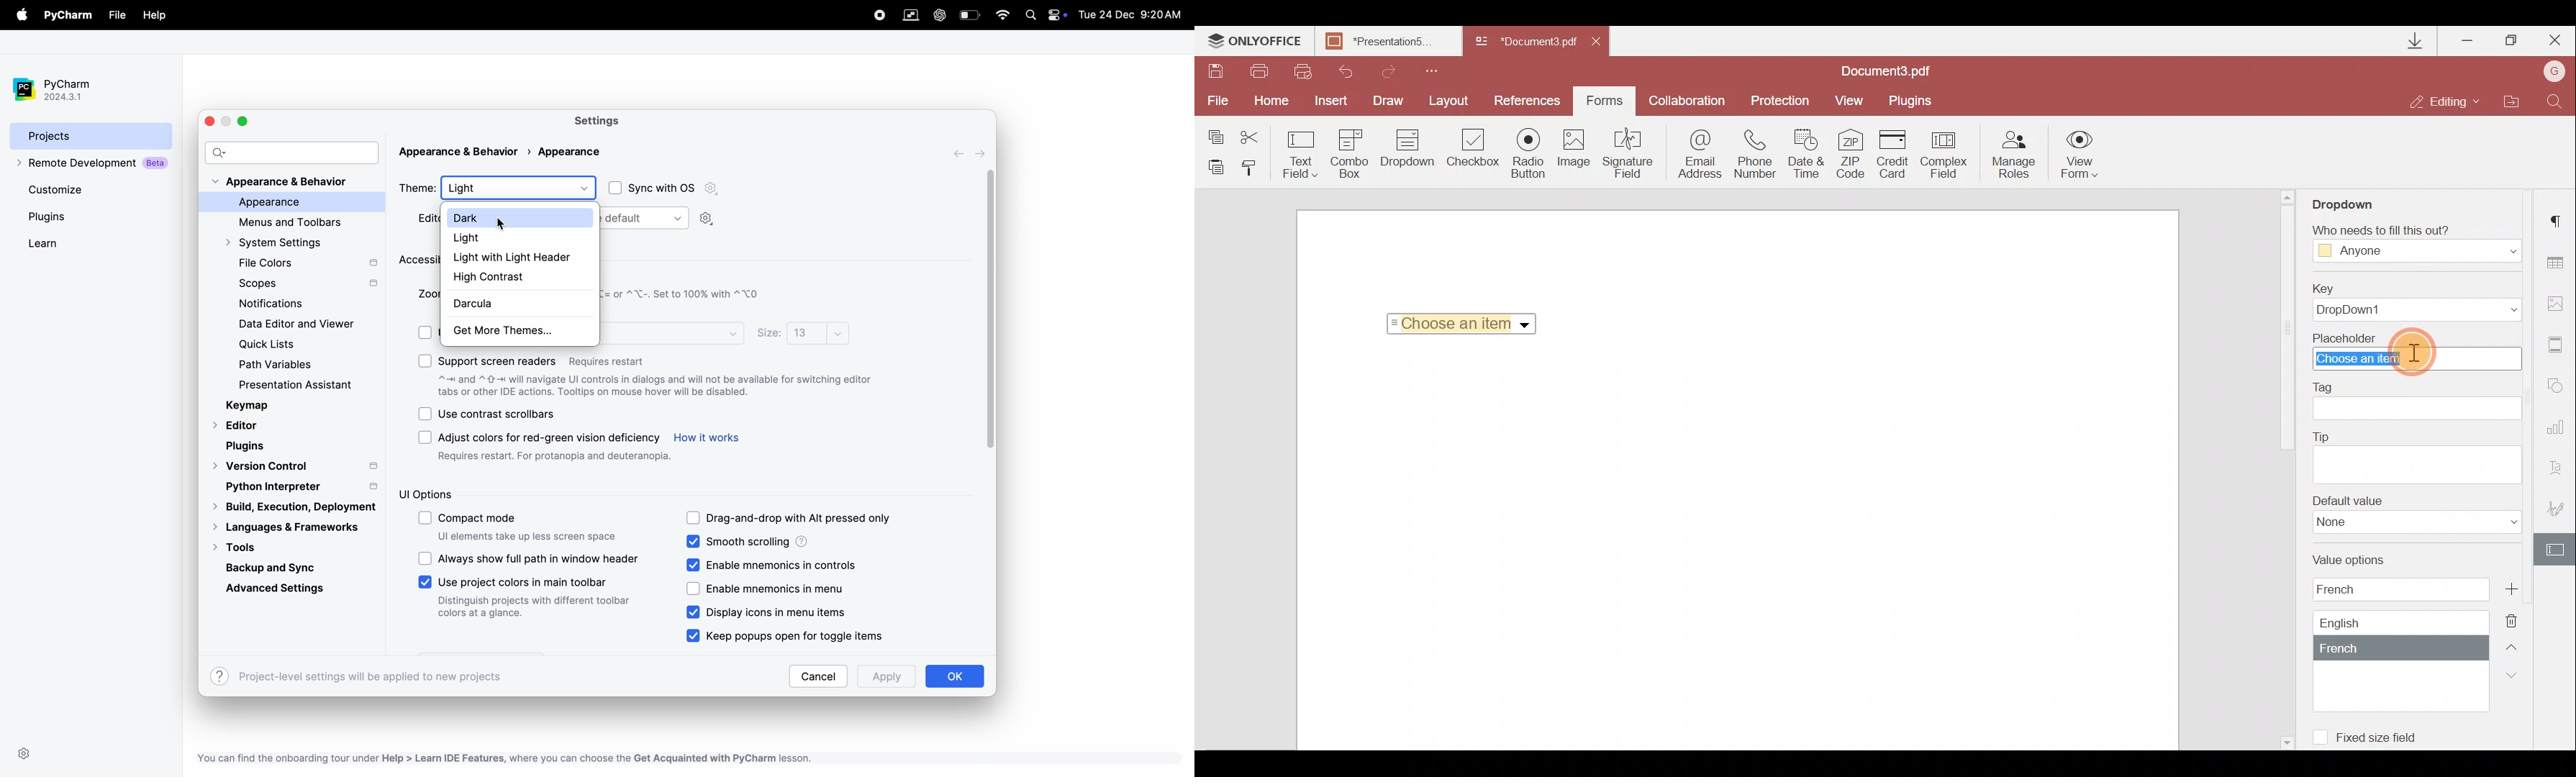  Describe the element at coordinates (277, 365) in the screenshot. I see `path and variables` at that location.